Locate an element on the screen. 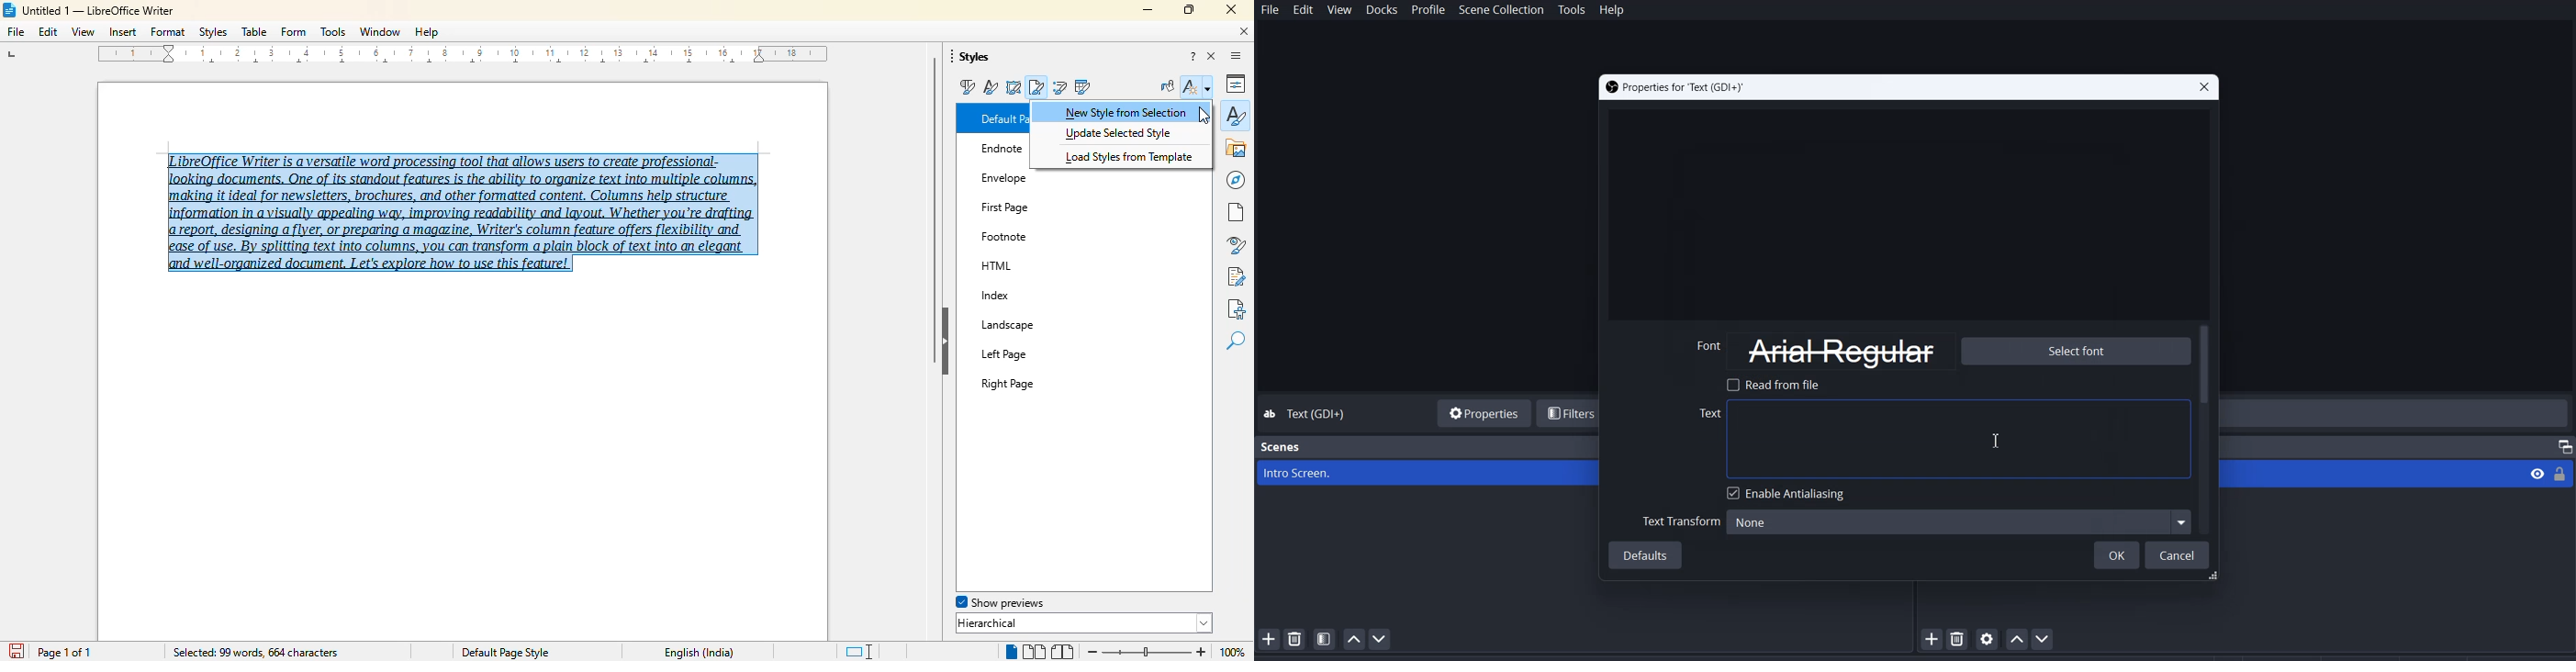  zoom out is located at coordinates (1091, 651).